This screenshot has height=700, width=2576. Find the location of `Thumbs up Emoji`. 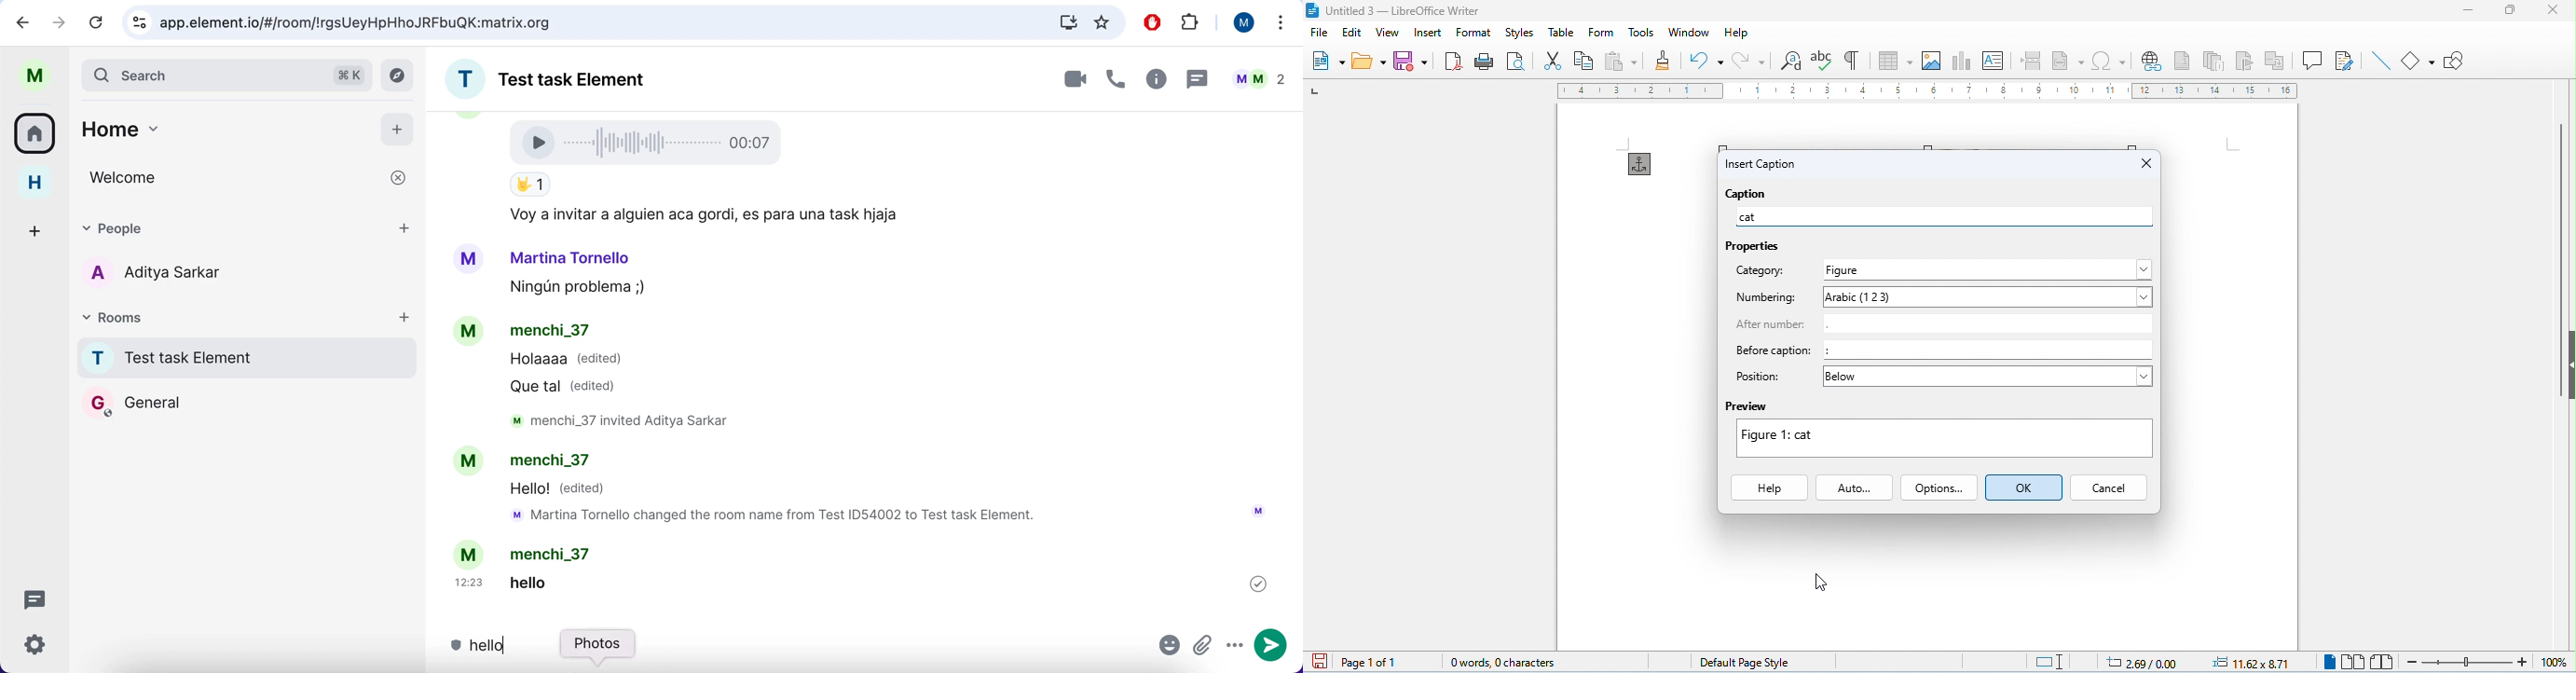

Thumbs up Emoji is located at coordinates (529, 185).